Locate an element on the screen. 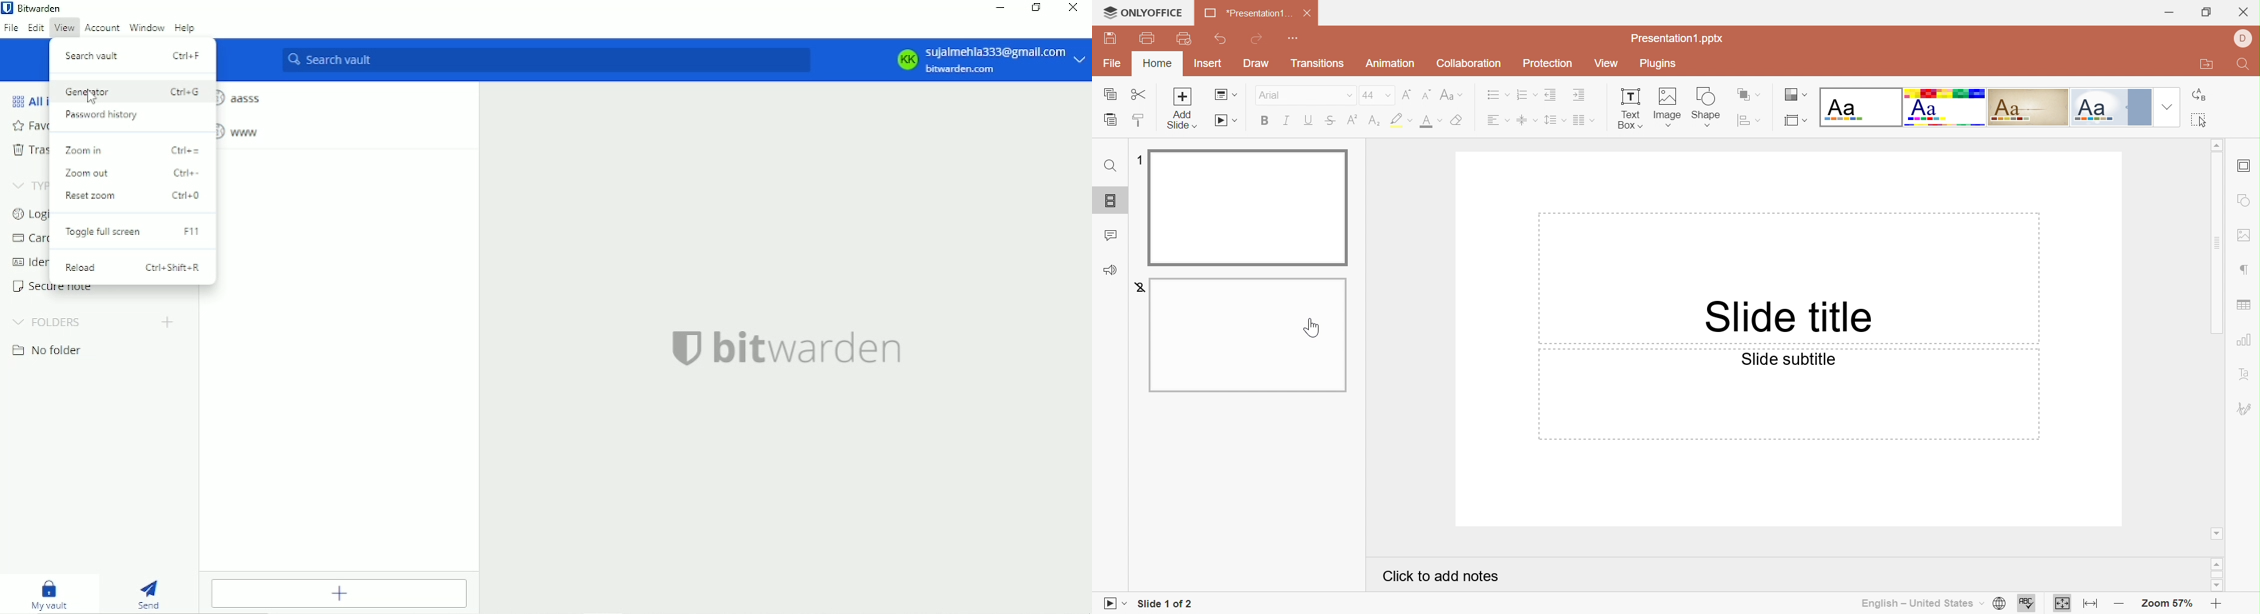 The height and width of the screenshot is (616, 2268). Insert columns is located at coordinates (1584, 121).